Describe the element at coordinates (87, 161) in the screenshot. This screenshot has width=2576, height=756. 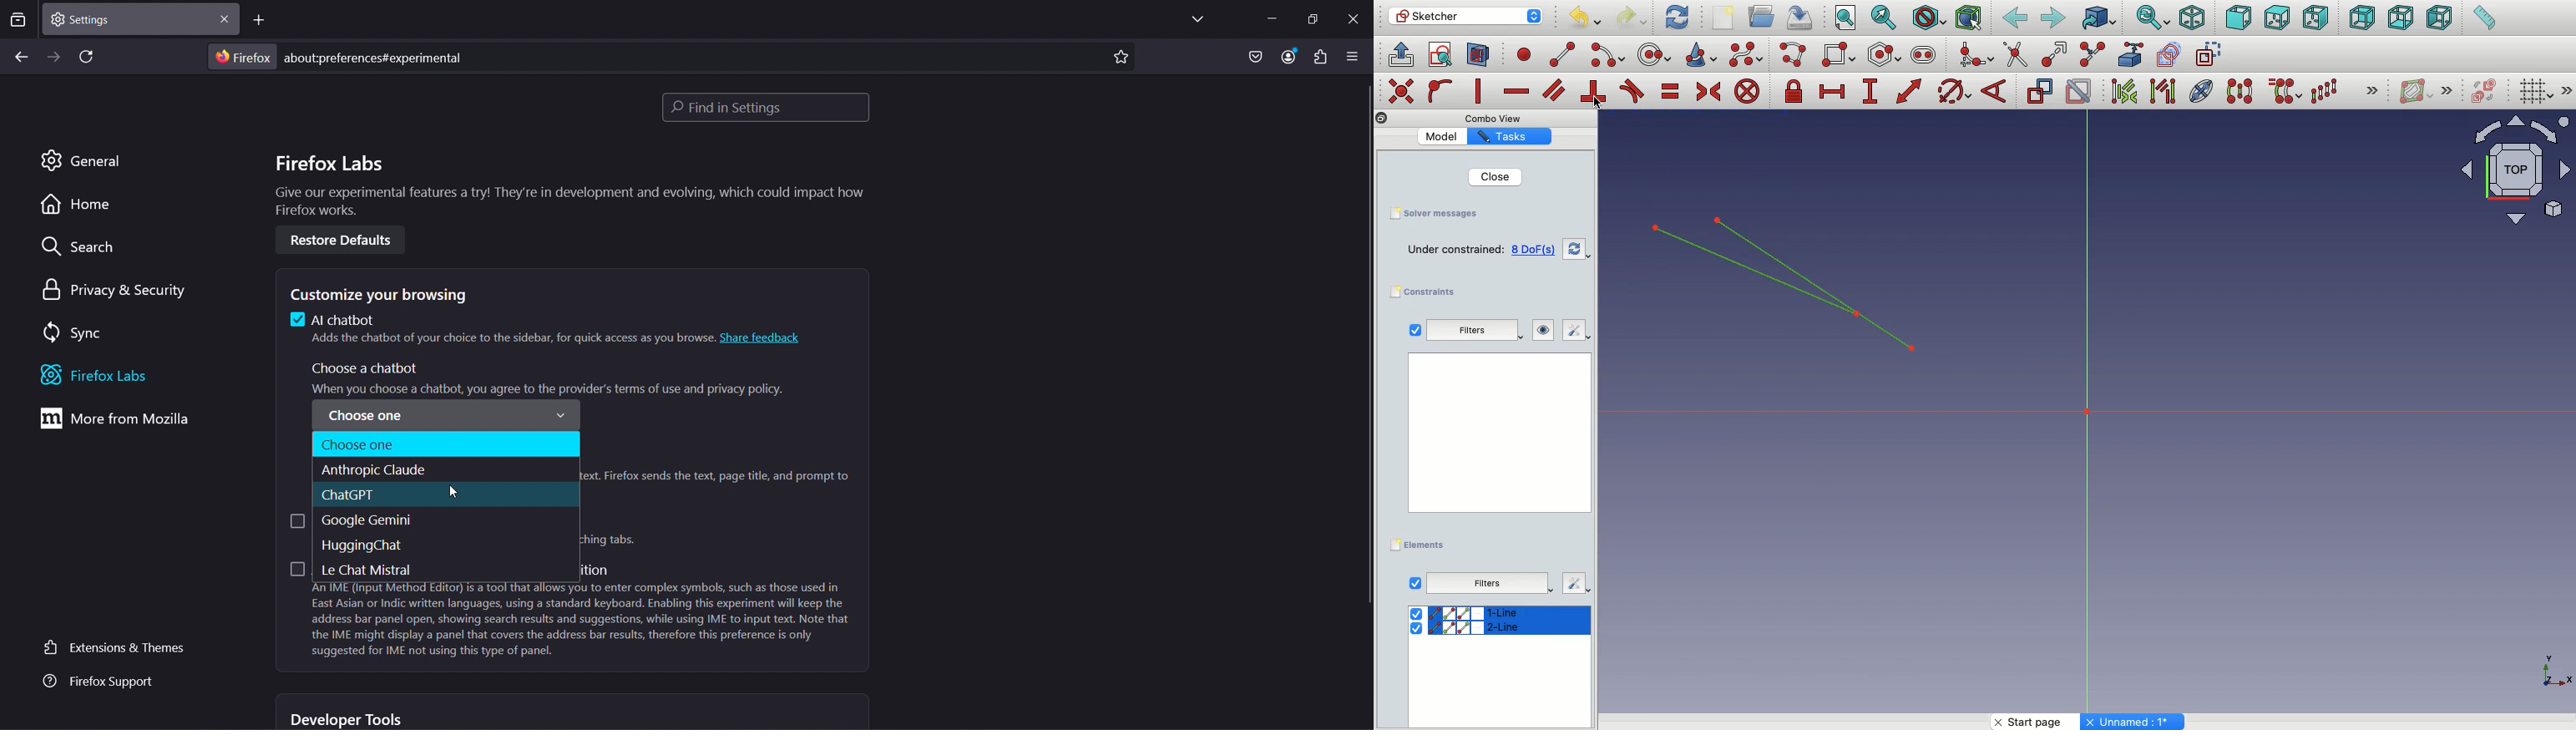
I see `general` at that location.